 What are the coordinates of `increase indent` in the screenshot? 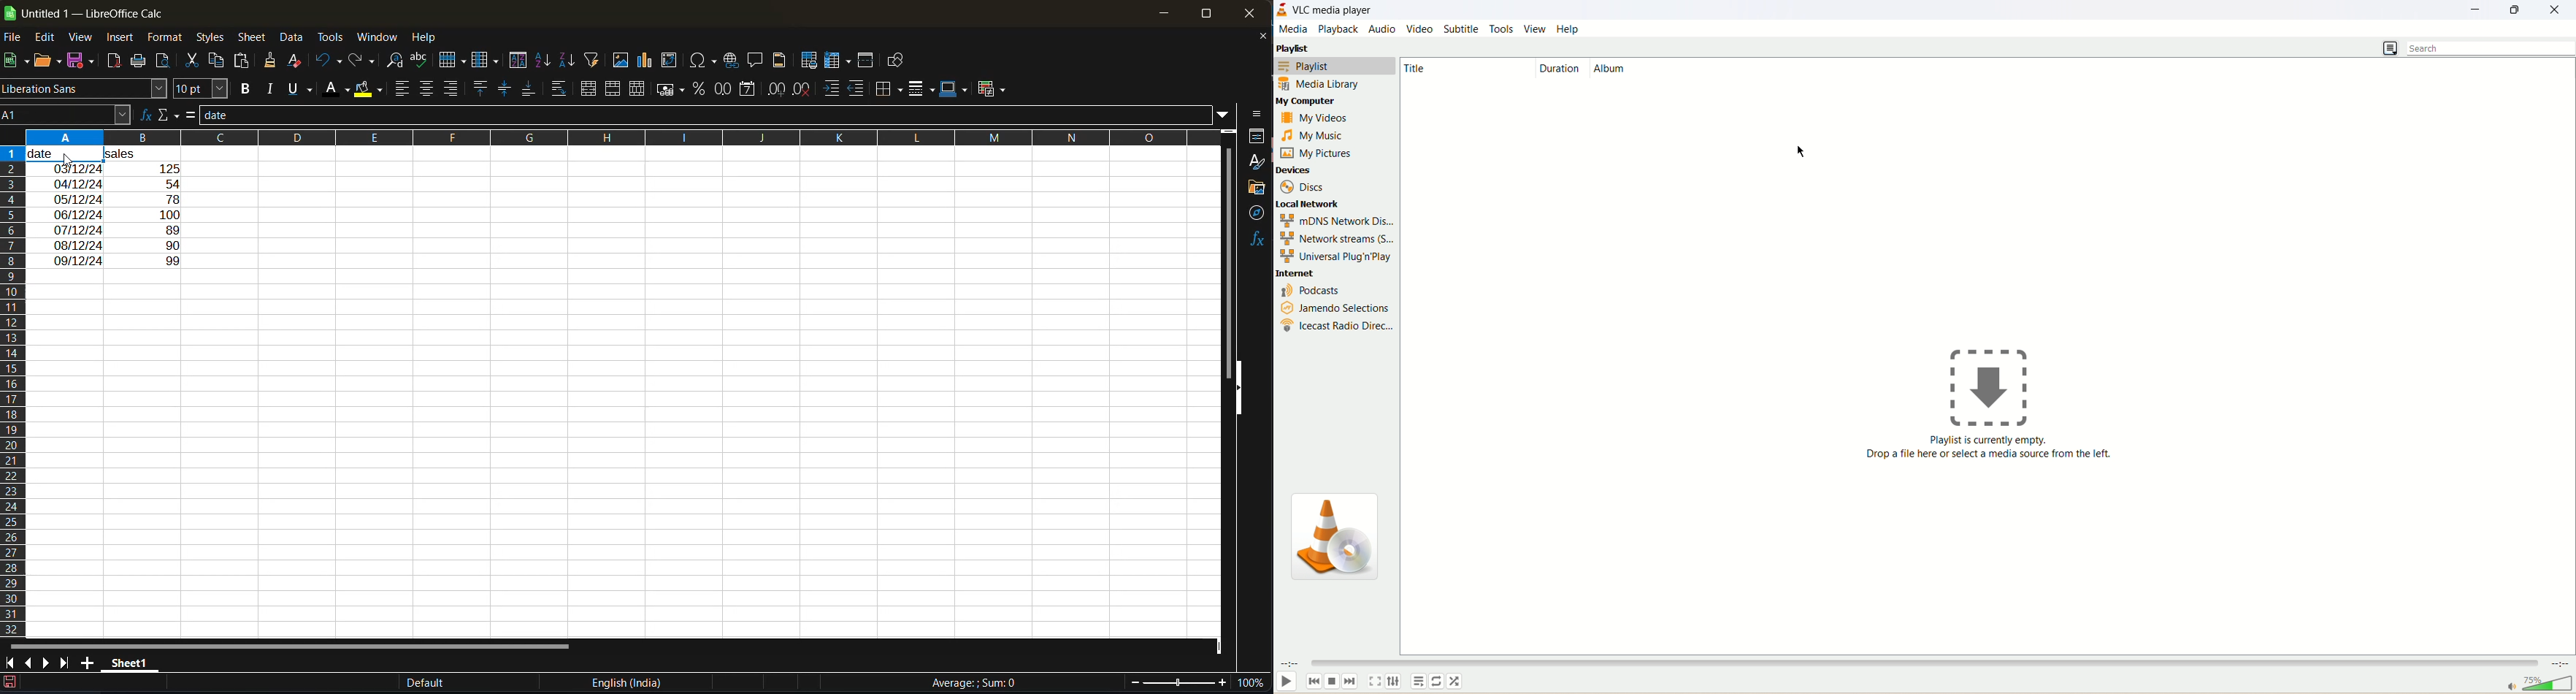 It's located at (834, 89).